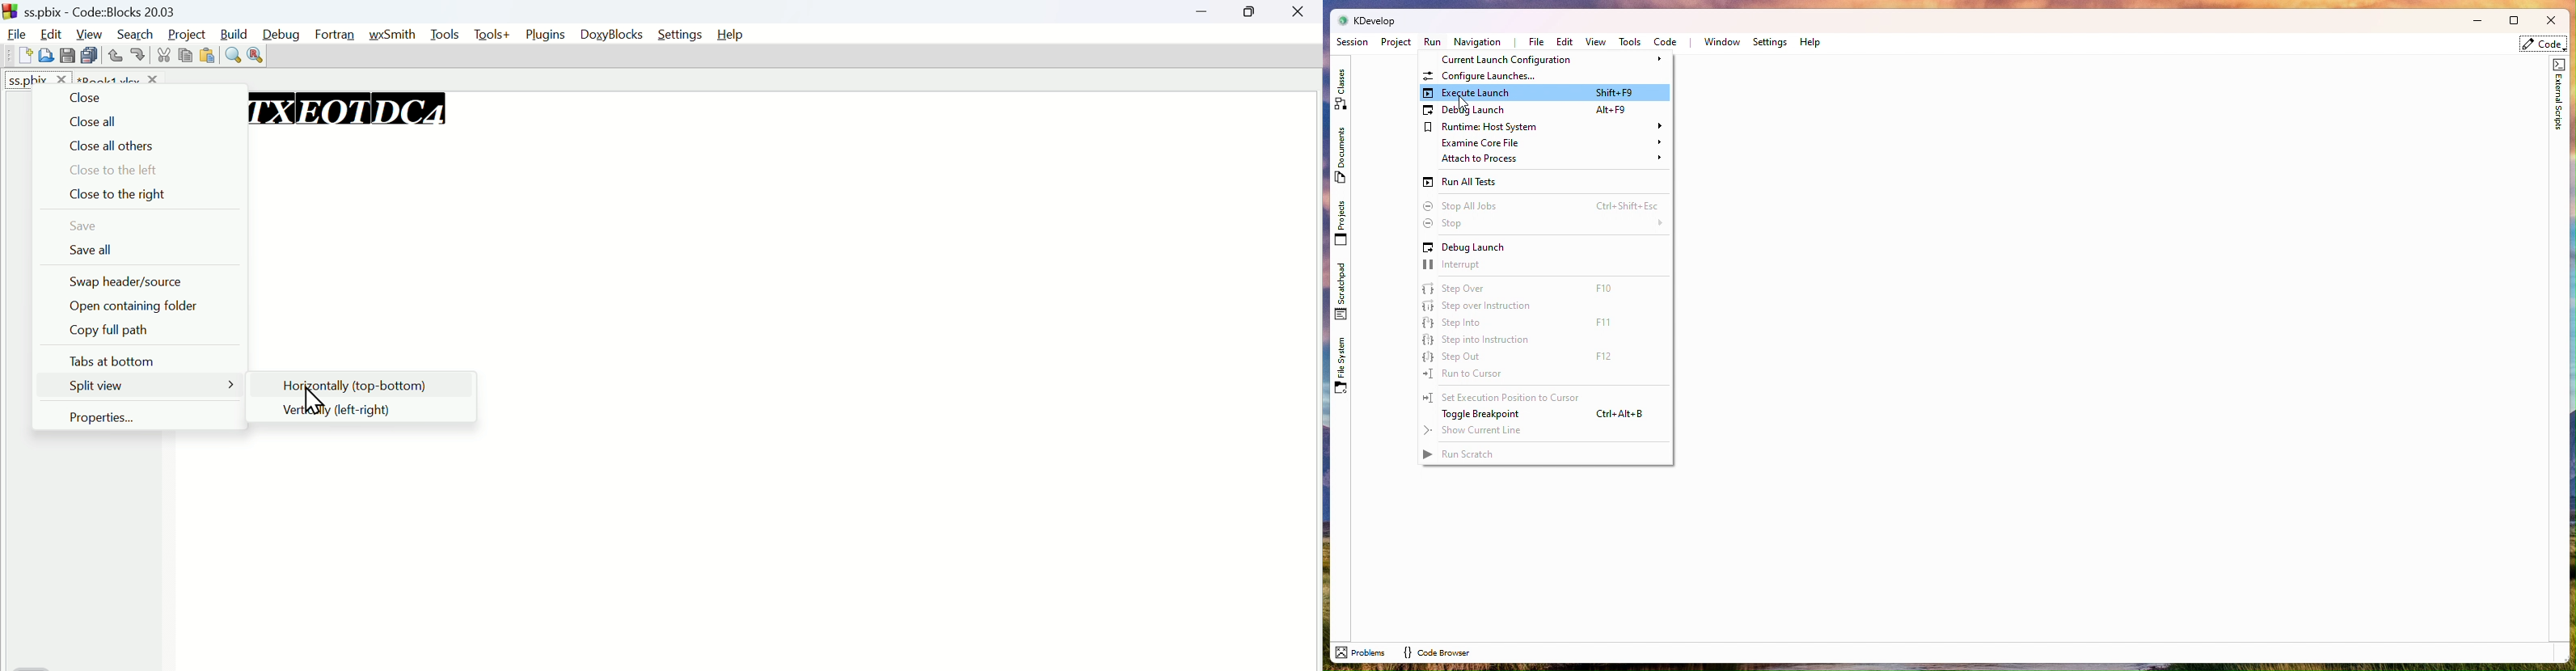  Describe the element at coordinates (1553, 143) in the screenshot. I see `Examine Corefile` at that location.